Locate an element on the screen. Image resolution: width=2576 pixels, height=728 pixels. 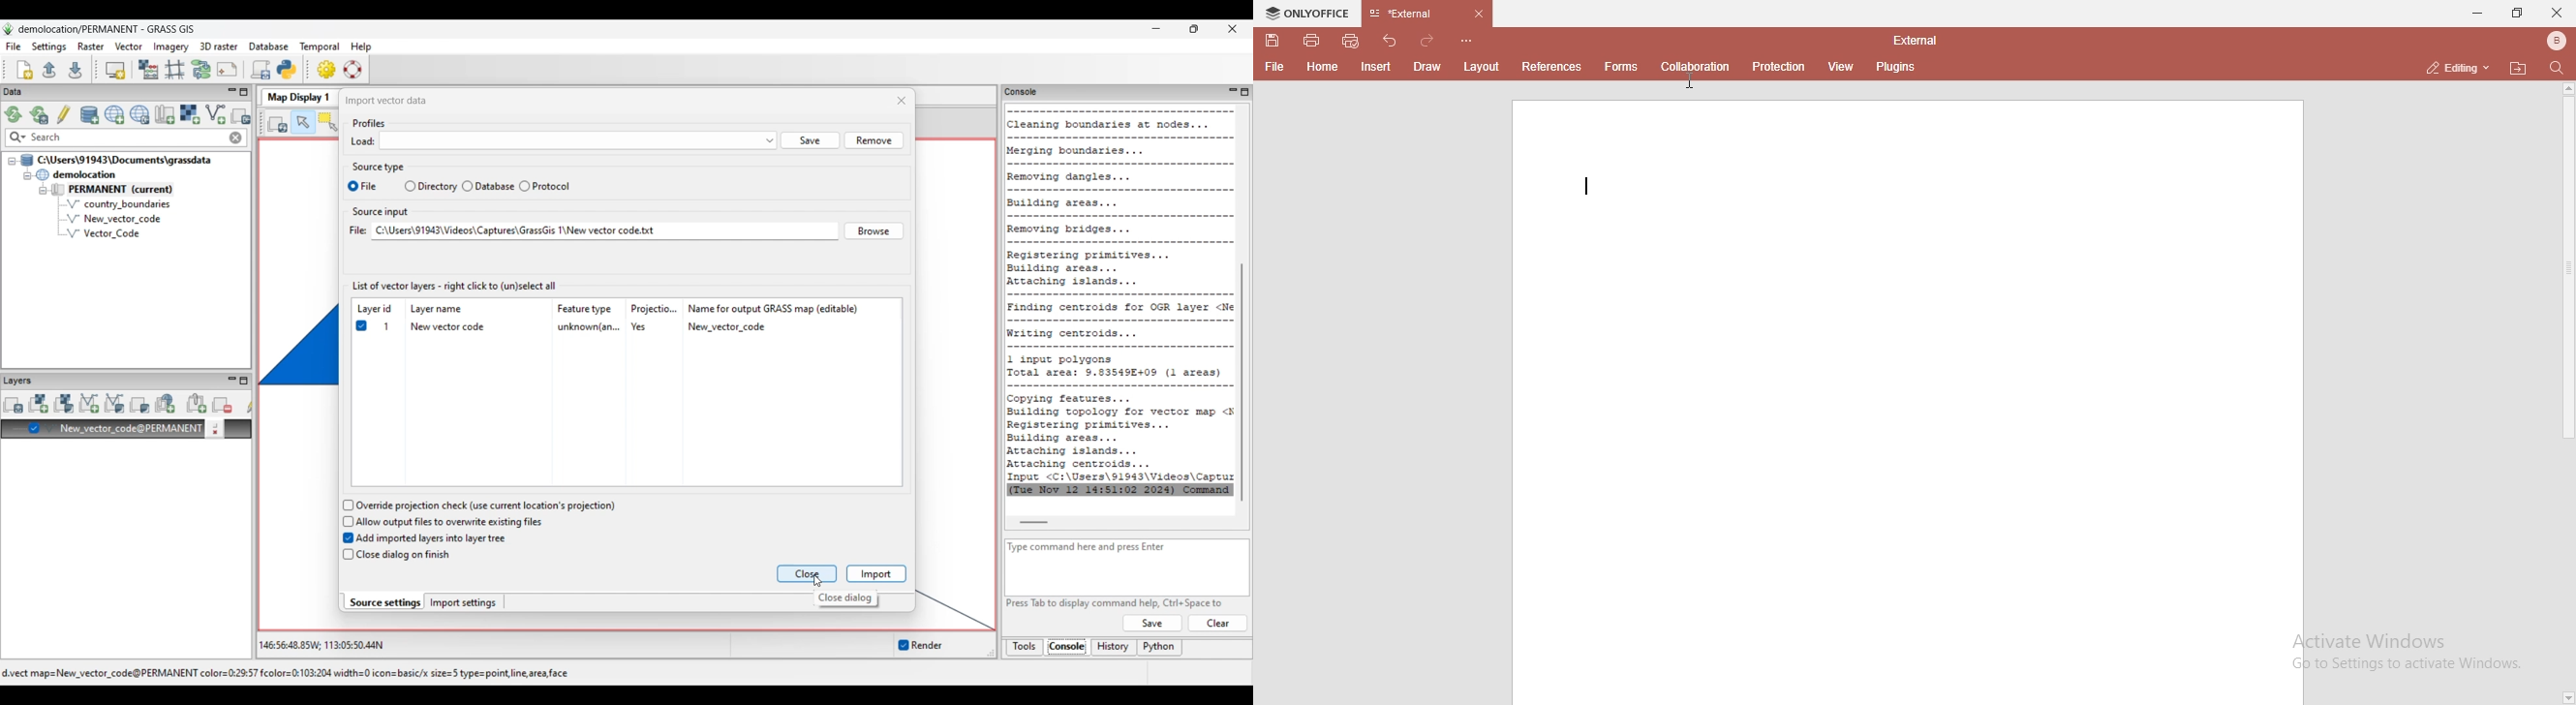
print is located at coordinates (1312, 43).